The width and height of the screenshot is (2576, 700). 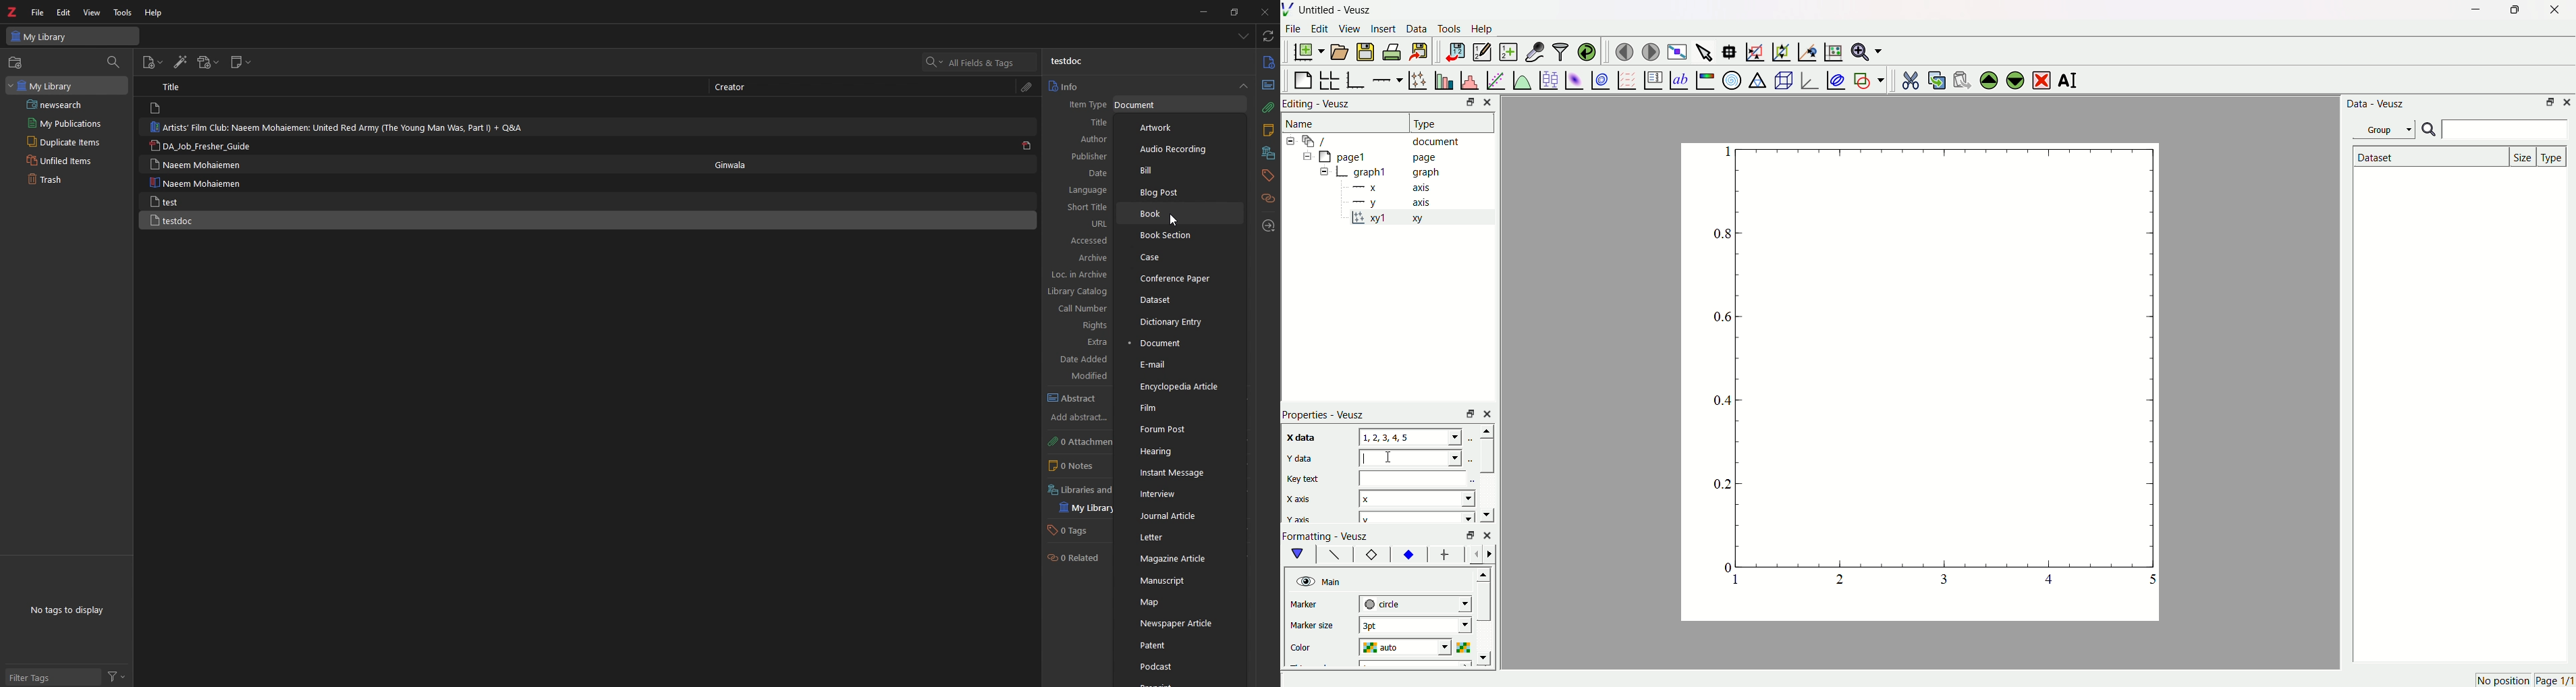 What do you see at coordinates (201, 164) in the screenshot?
I see `Naeem Mohaiemen` at bounding box center [201, 164].